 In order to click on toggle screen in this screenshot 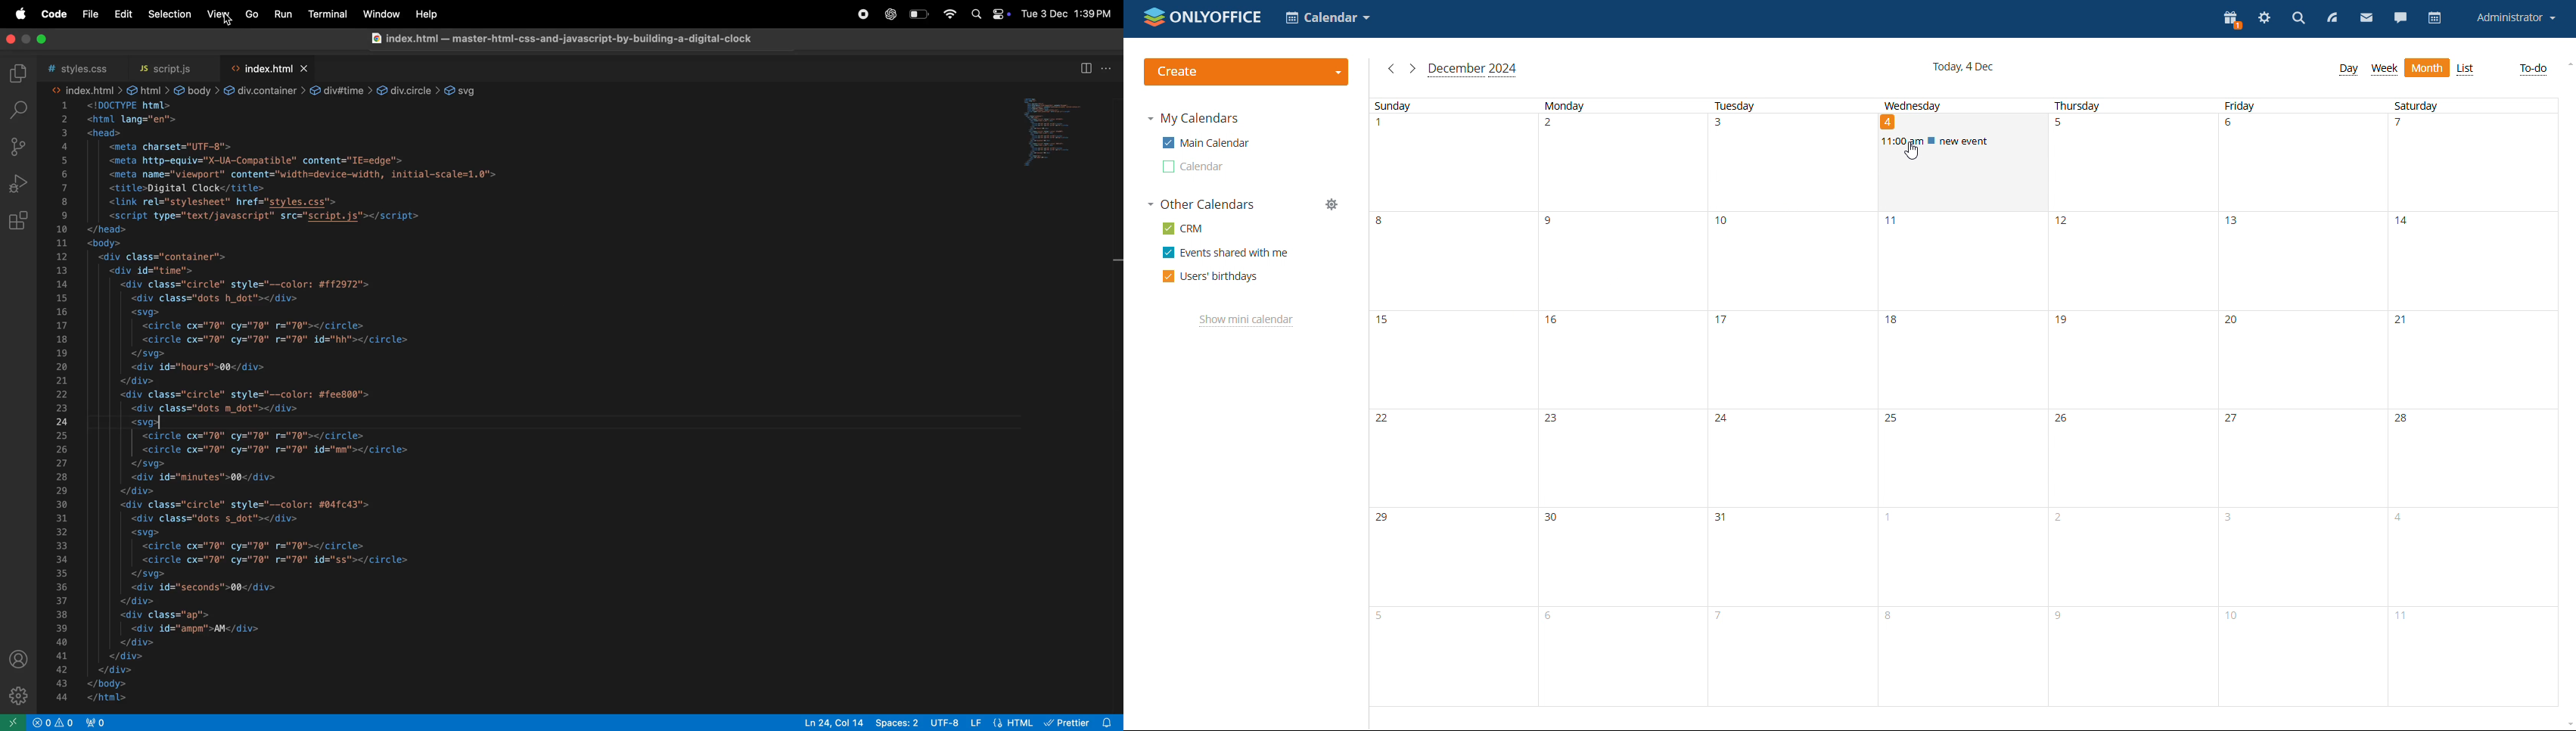, I will do `click(28, 37)`.